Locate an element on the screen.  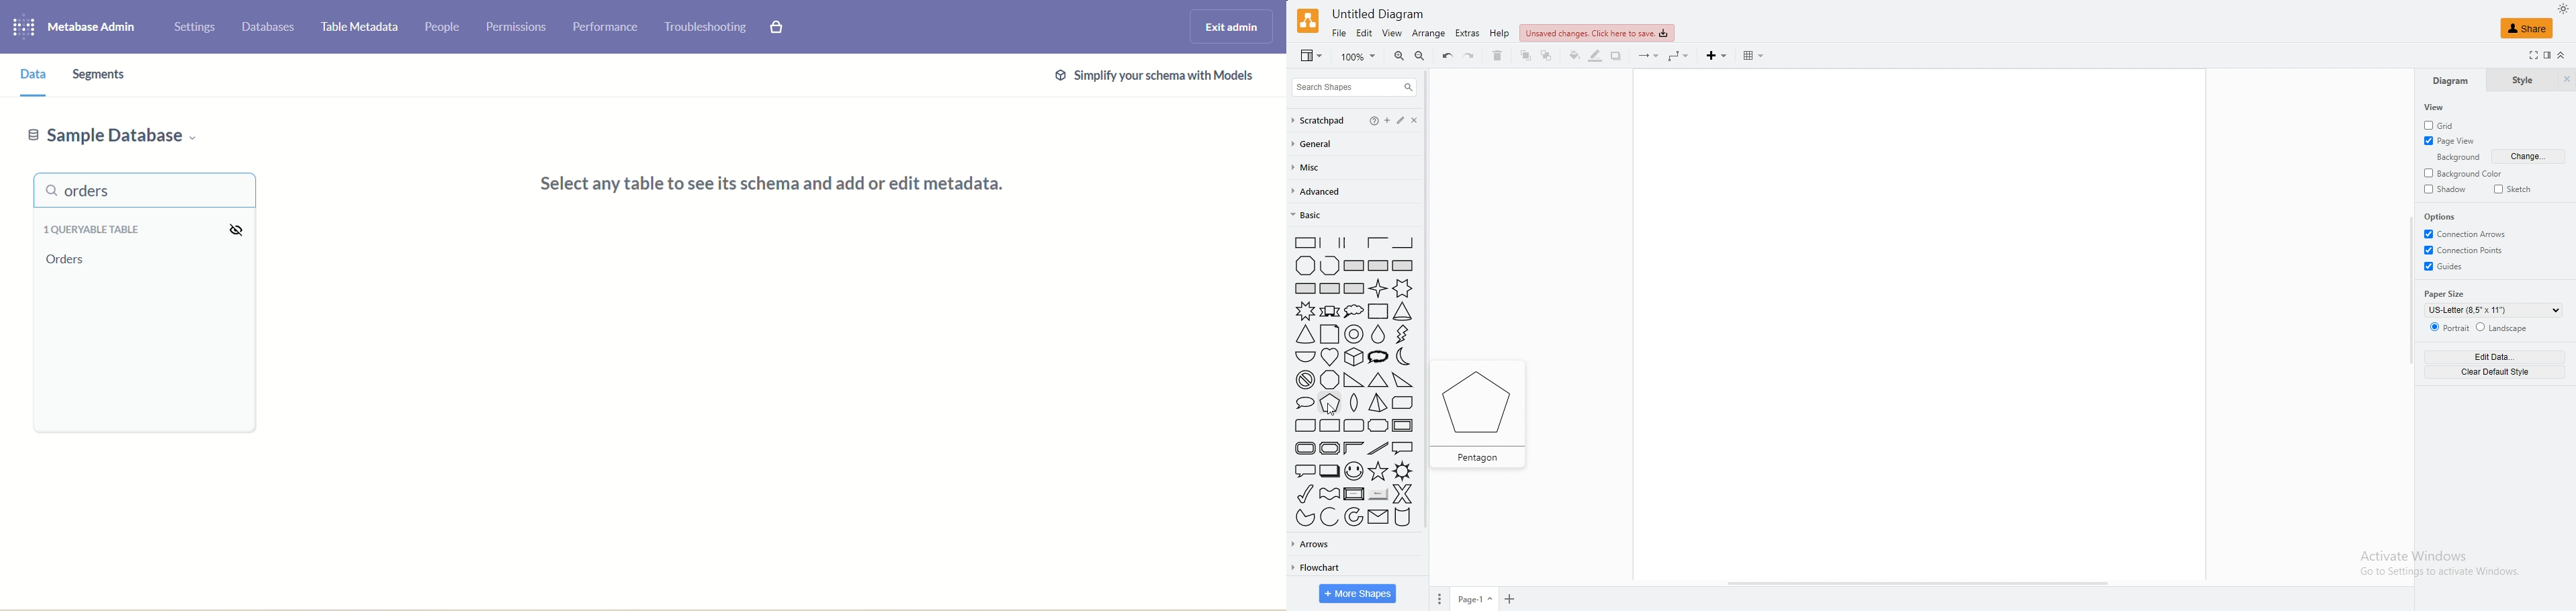
Untitled Diagram is located at coordinates (1382, 14).